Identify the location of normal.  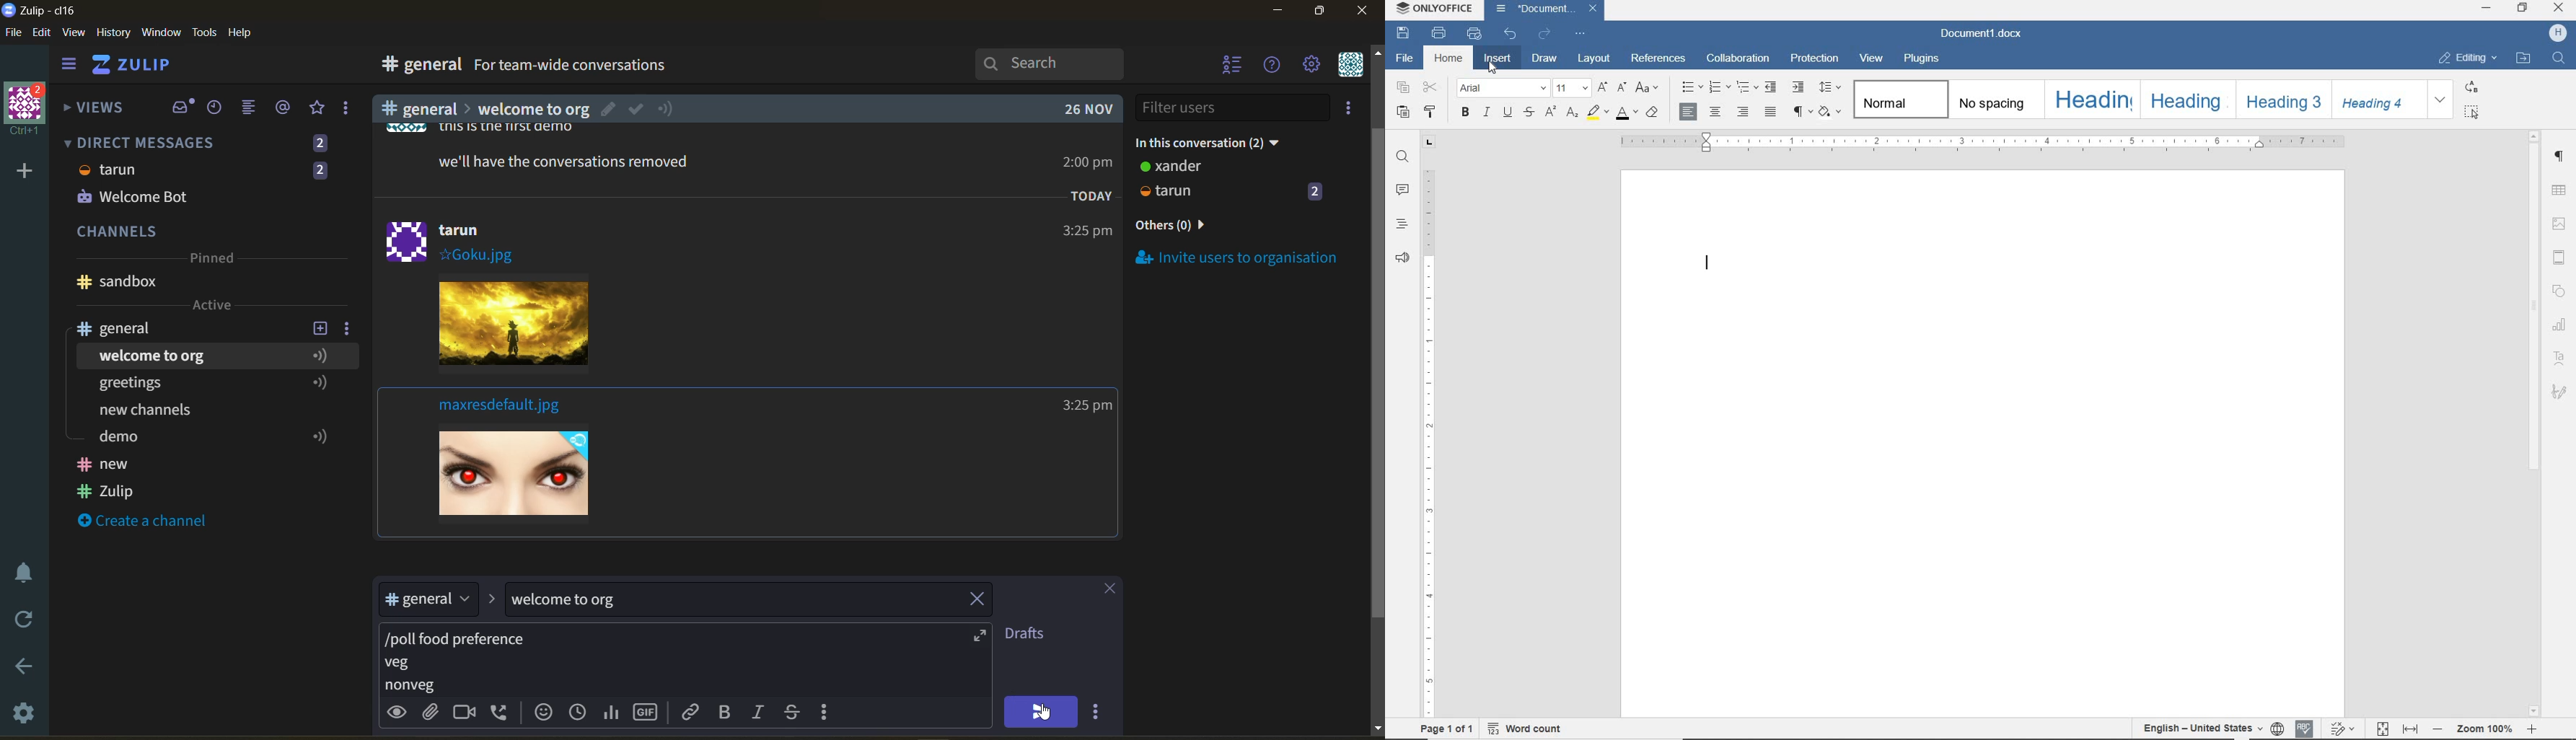
(1901, 101).